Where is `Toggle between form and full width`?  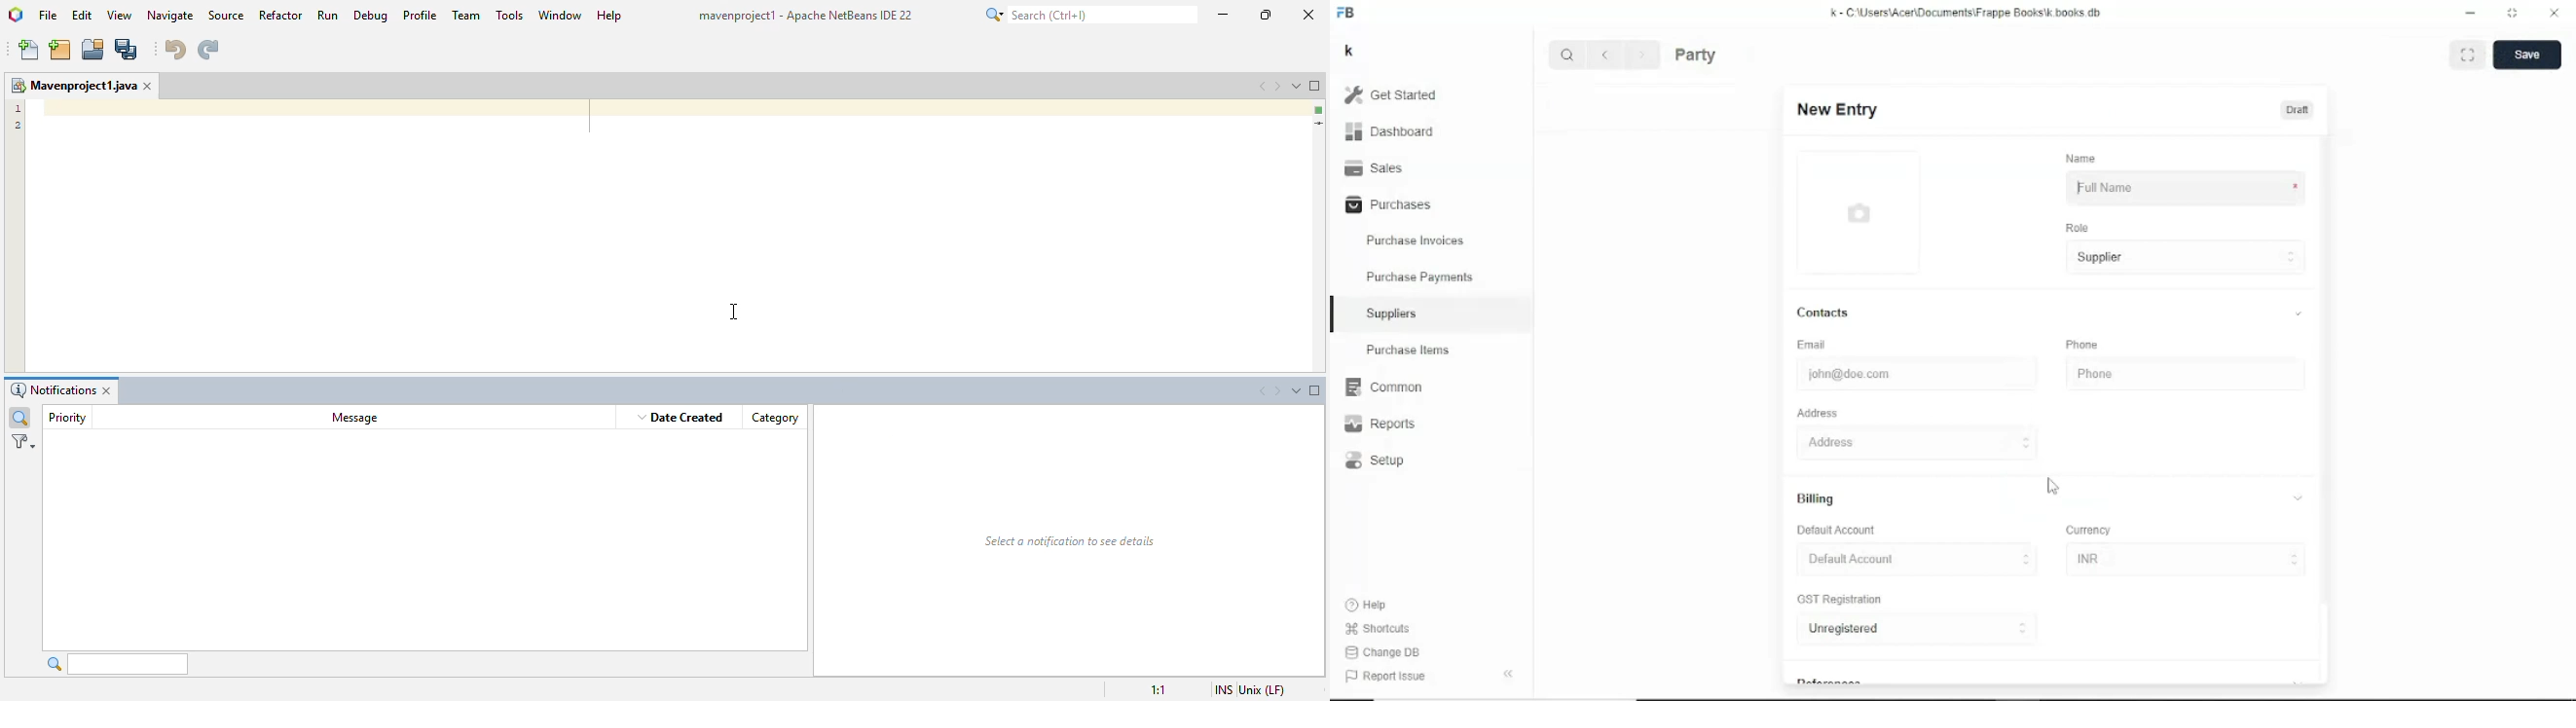
Toggle between form and full width is located at coordinates (2512, 13).